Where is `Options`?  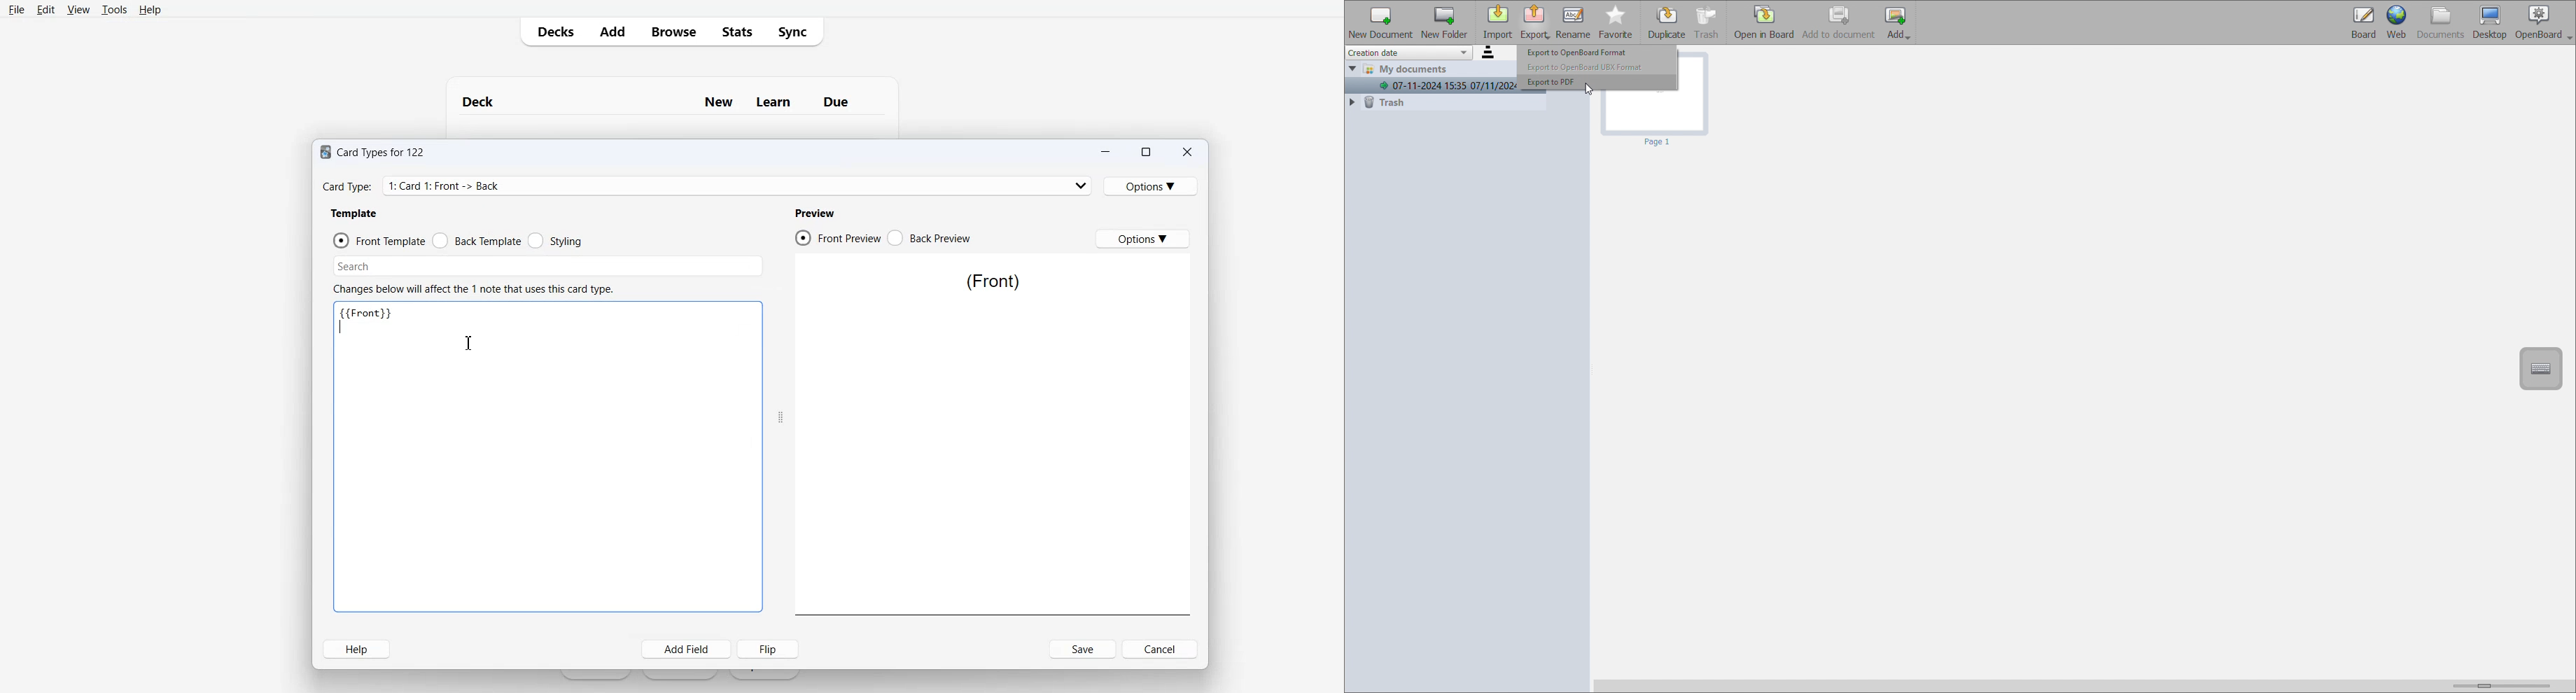
Options is located at coordinates (1152, 186).